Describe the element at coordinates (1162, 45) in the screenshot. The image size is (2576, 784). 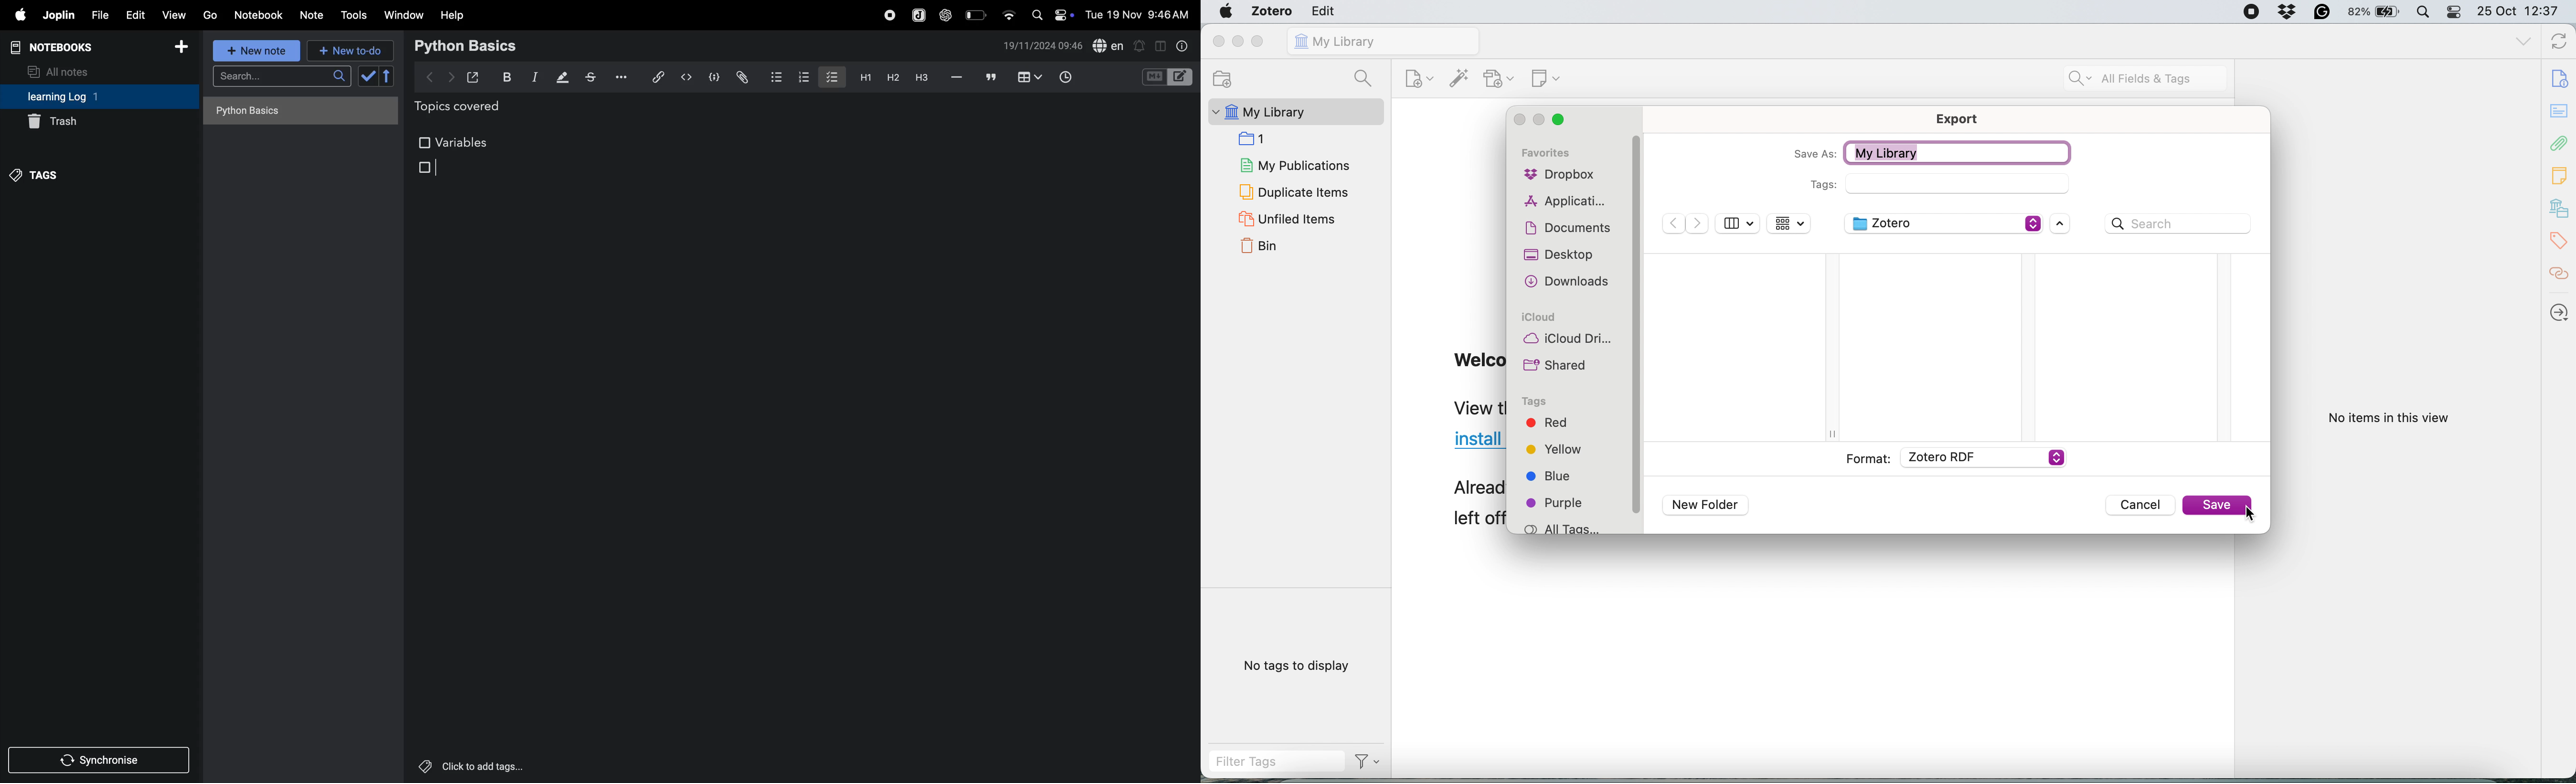
I see `toggle editor layout` at that location.